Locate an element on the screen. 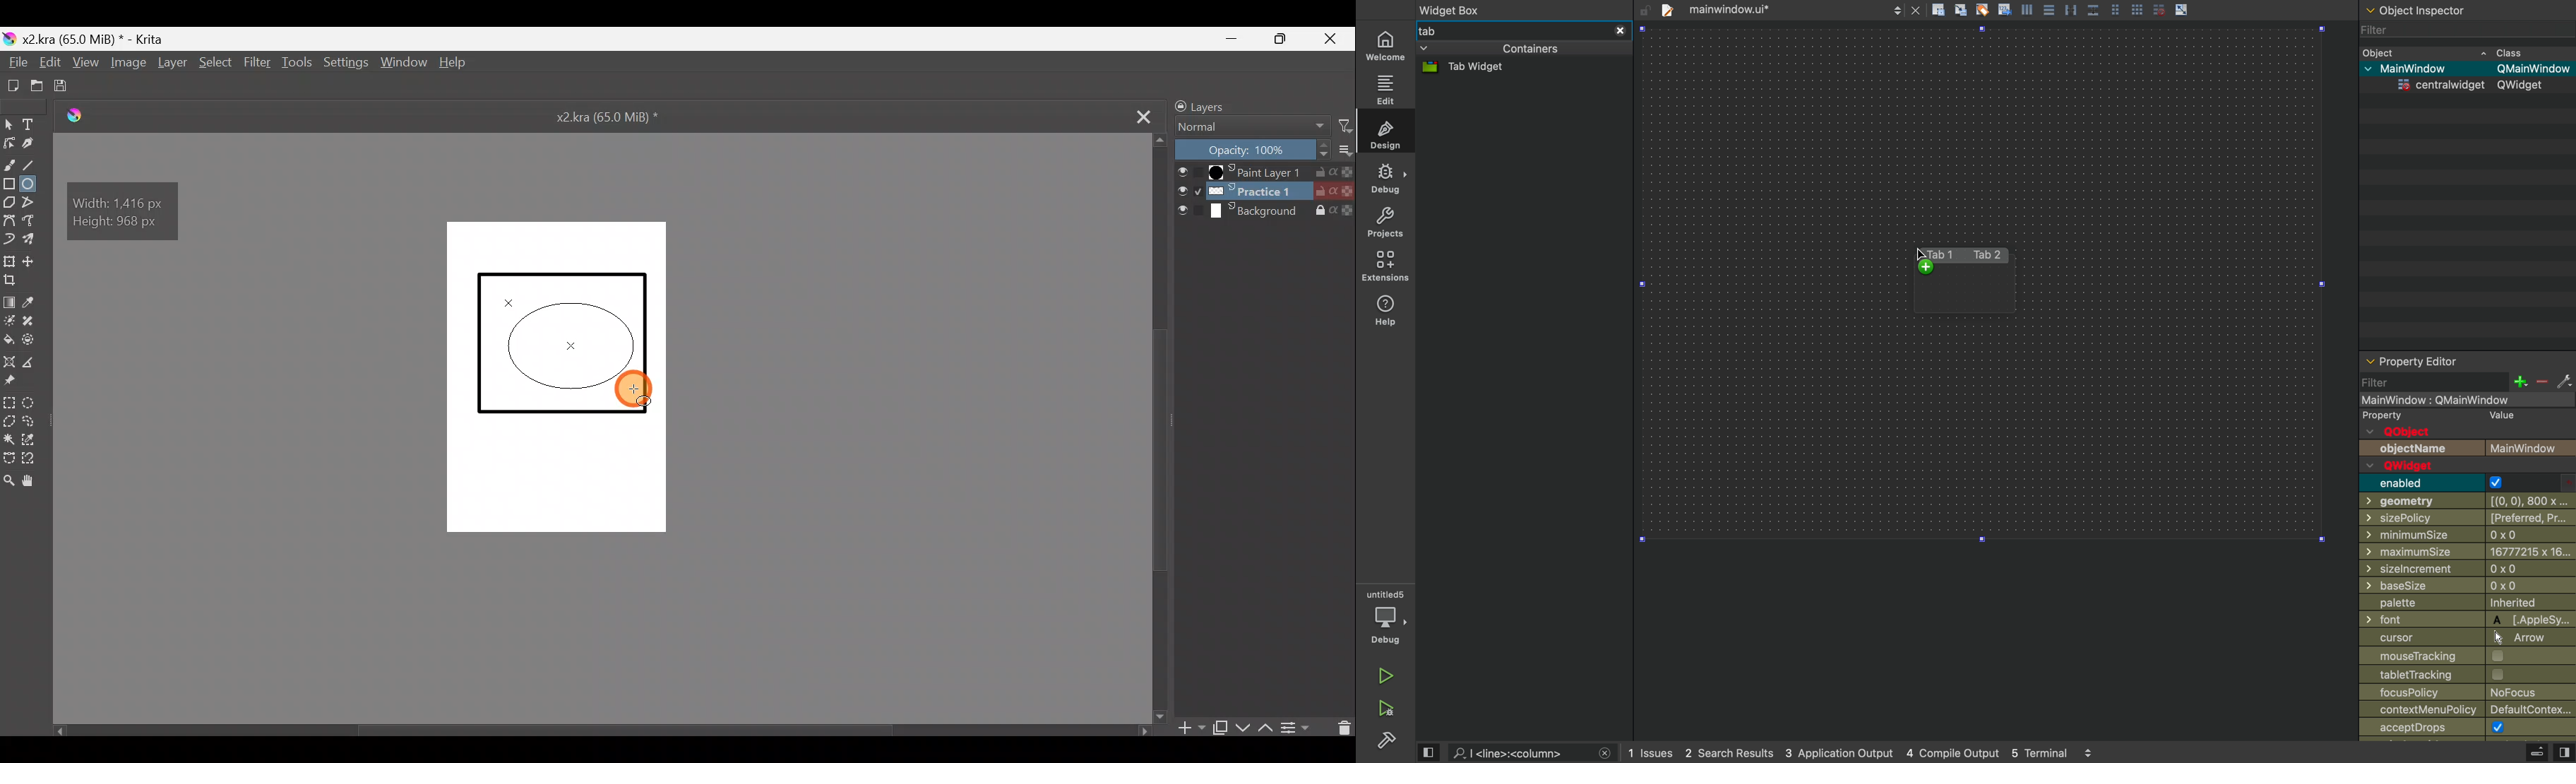  sizepolicy is located at coordinates (2466, 520).